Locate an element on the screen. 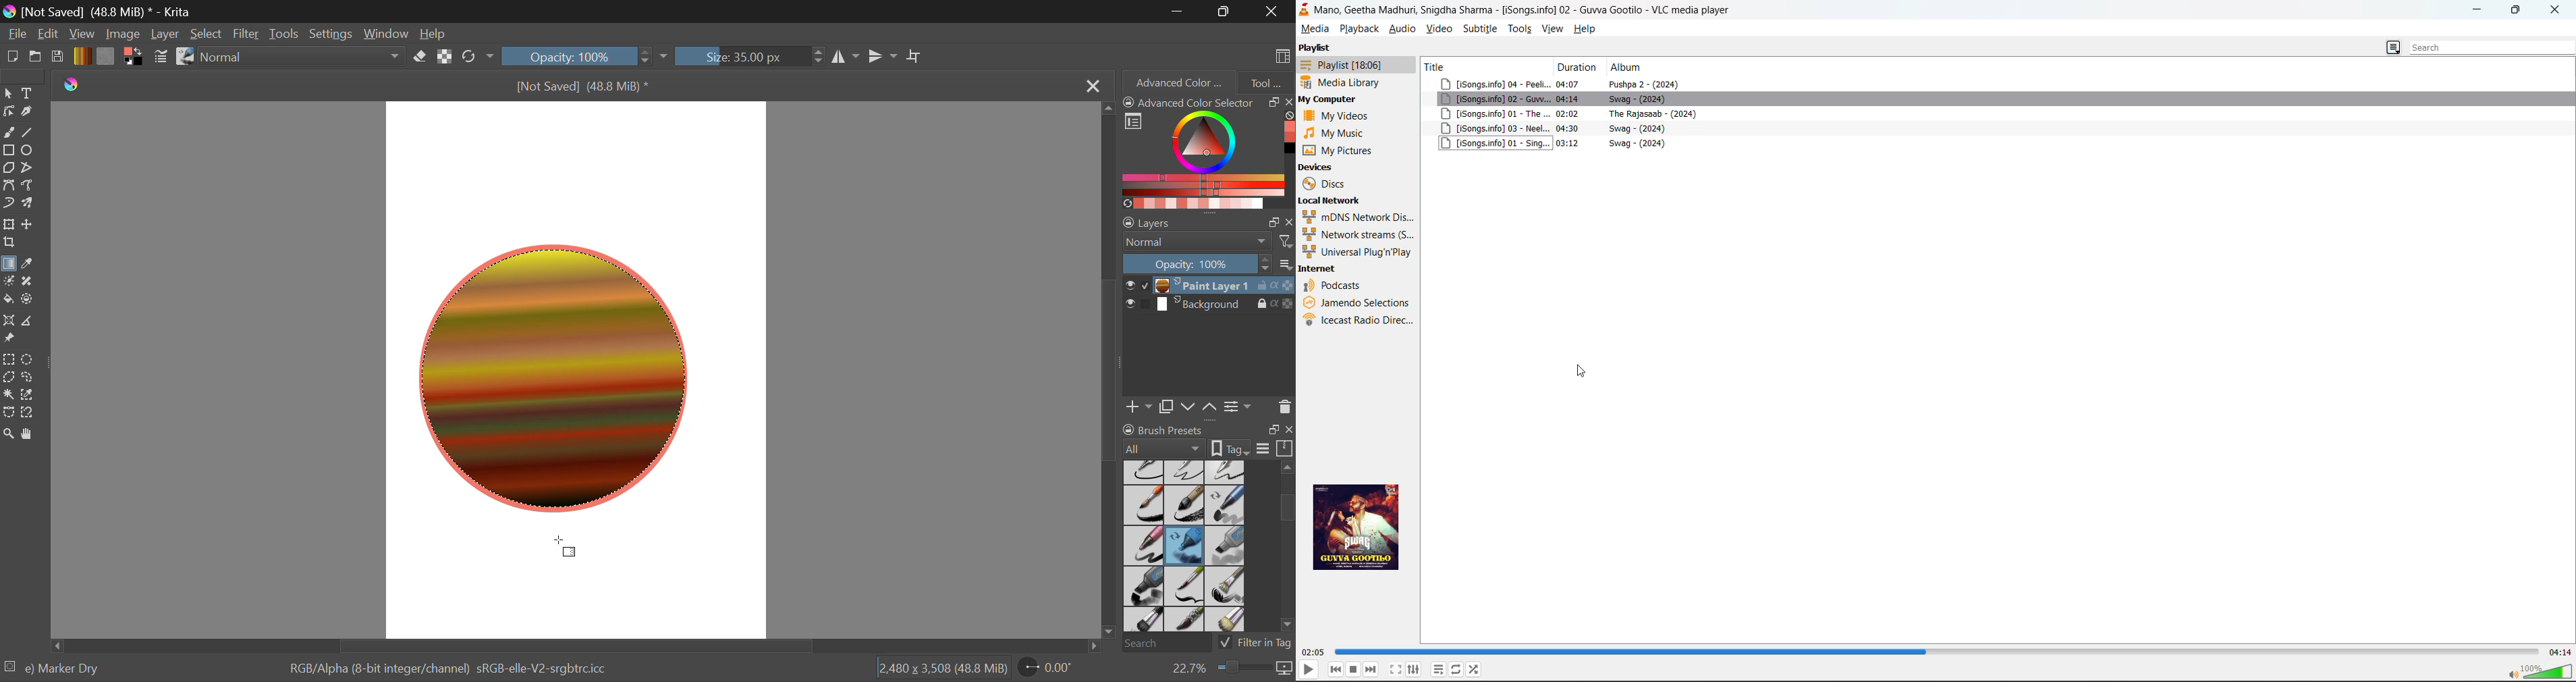 The height and width of the screenshot is (700, 2576). subtitle is located at coordinates (1479, 28).